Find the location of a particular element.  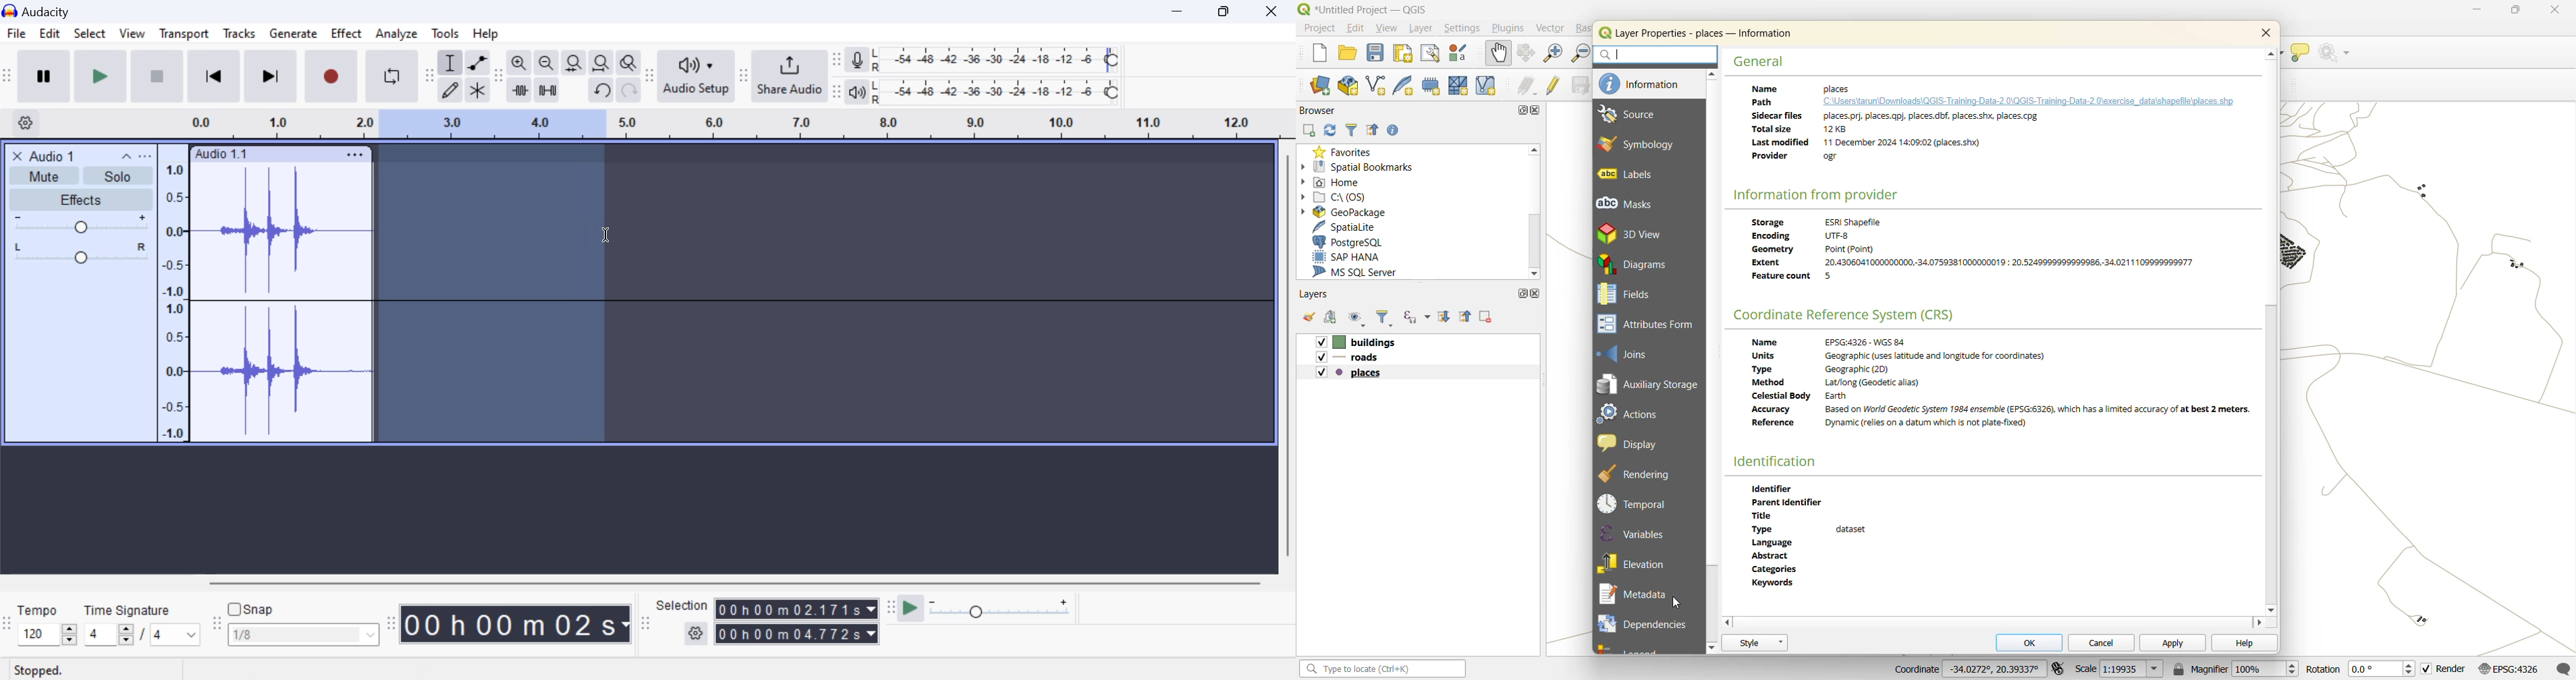

Minimize is located at coordinates (1228, 10).